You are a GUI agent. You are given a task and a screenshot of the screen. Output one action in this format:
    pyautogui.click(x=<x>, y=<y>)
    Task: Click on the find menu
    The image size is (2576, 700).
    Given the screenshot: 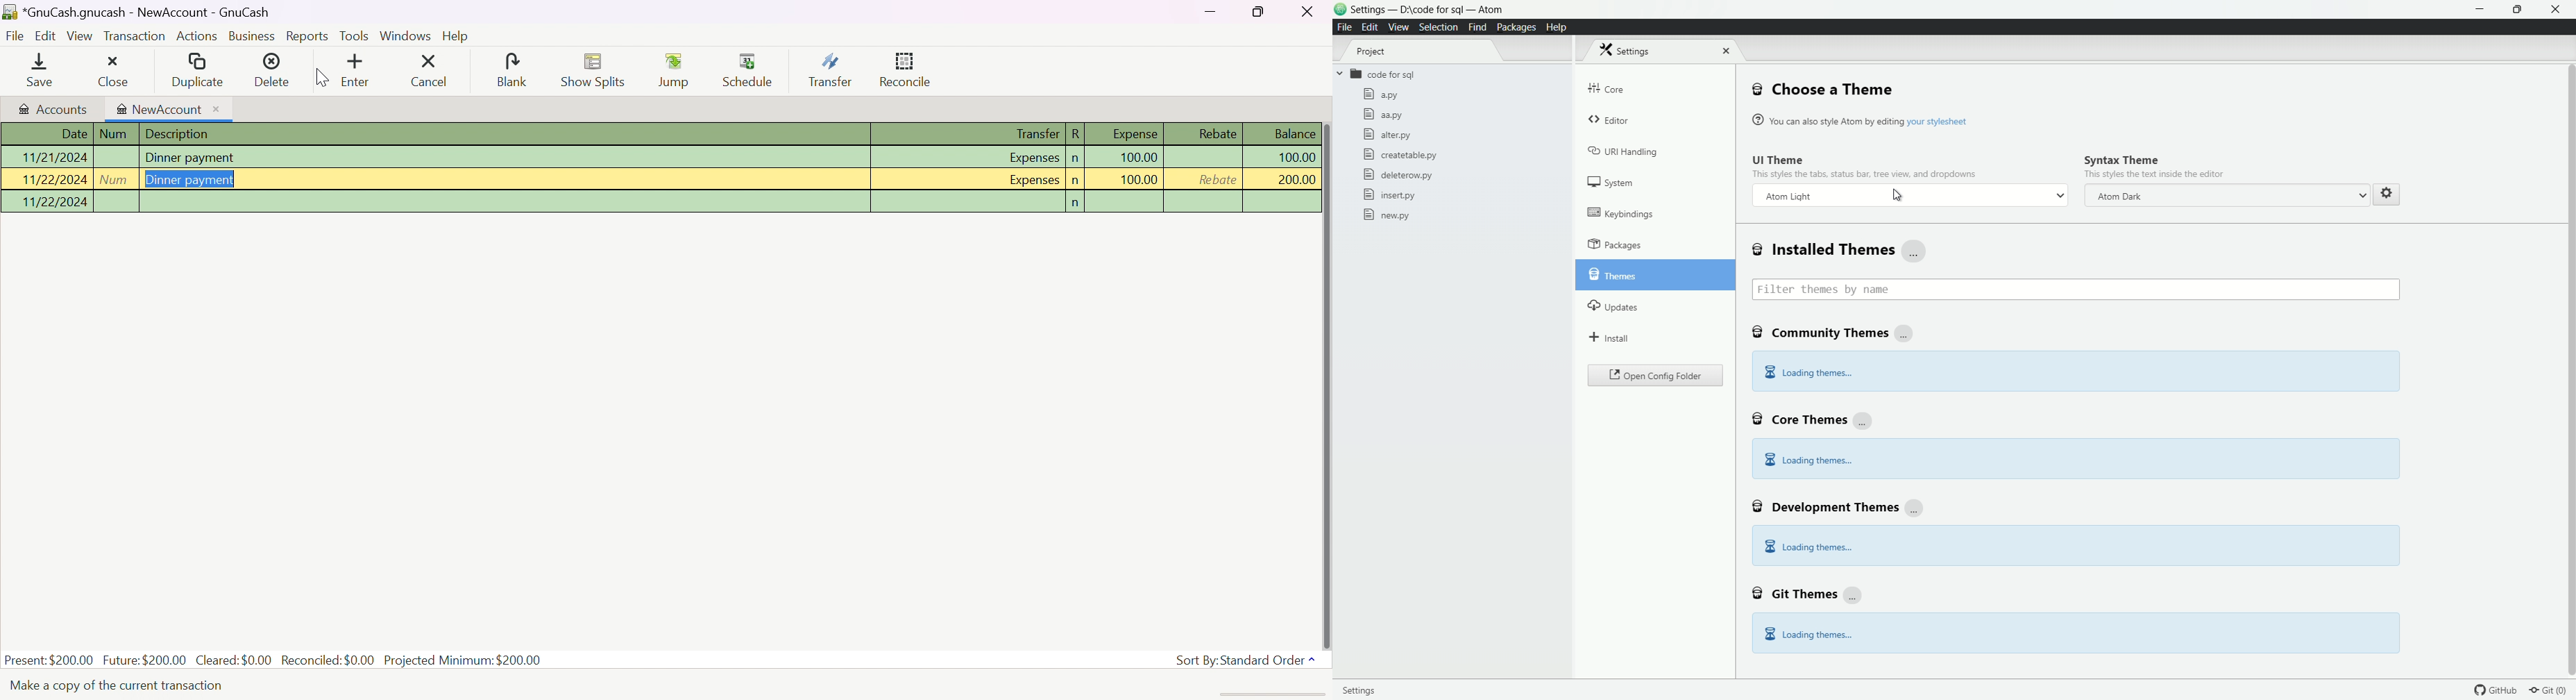 What is the action you would take?
    pyautogui.click(x=1476, y=27)
    